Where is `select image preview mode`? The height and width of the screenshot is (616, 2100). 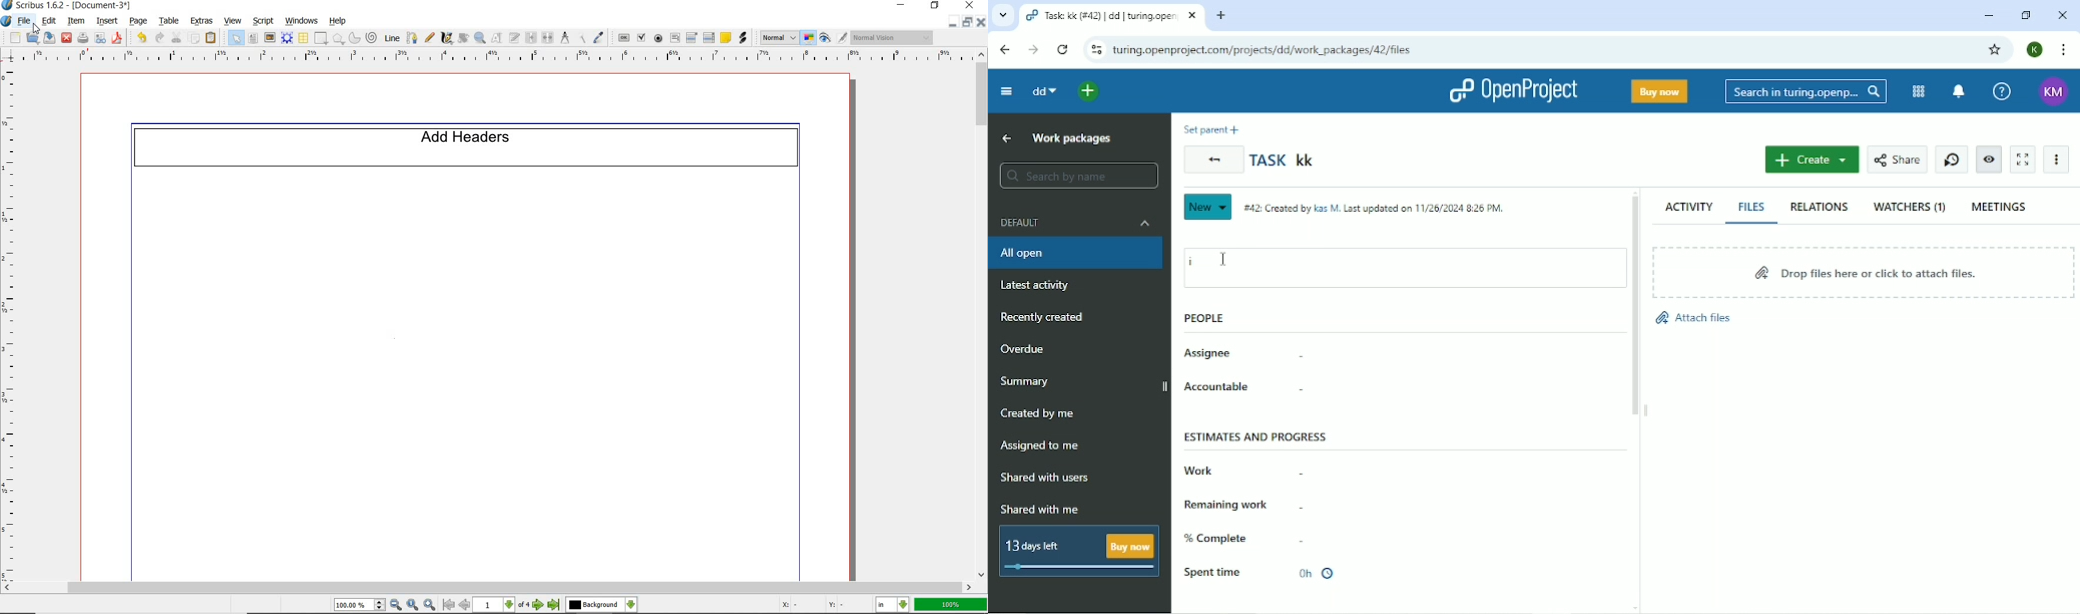
select image preview mode is located at coordinates (779, 37).